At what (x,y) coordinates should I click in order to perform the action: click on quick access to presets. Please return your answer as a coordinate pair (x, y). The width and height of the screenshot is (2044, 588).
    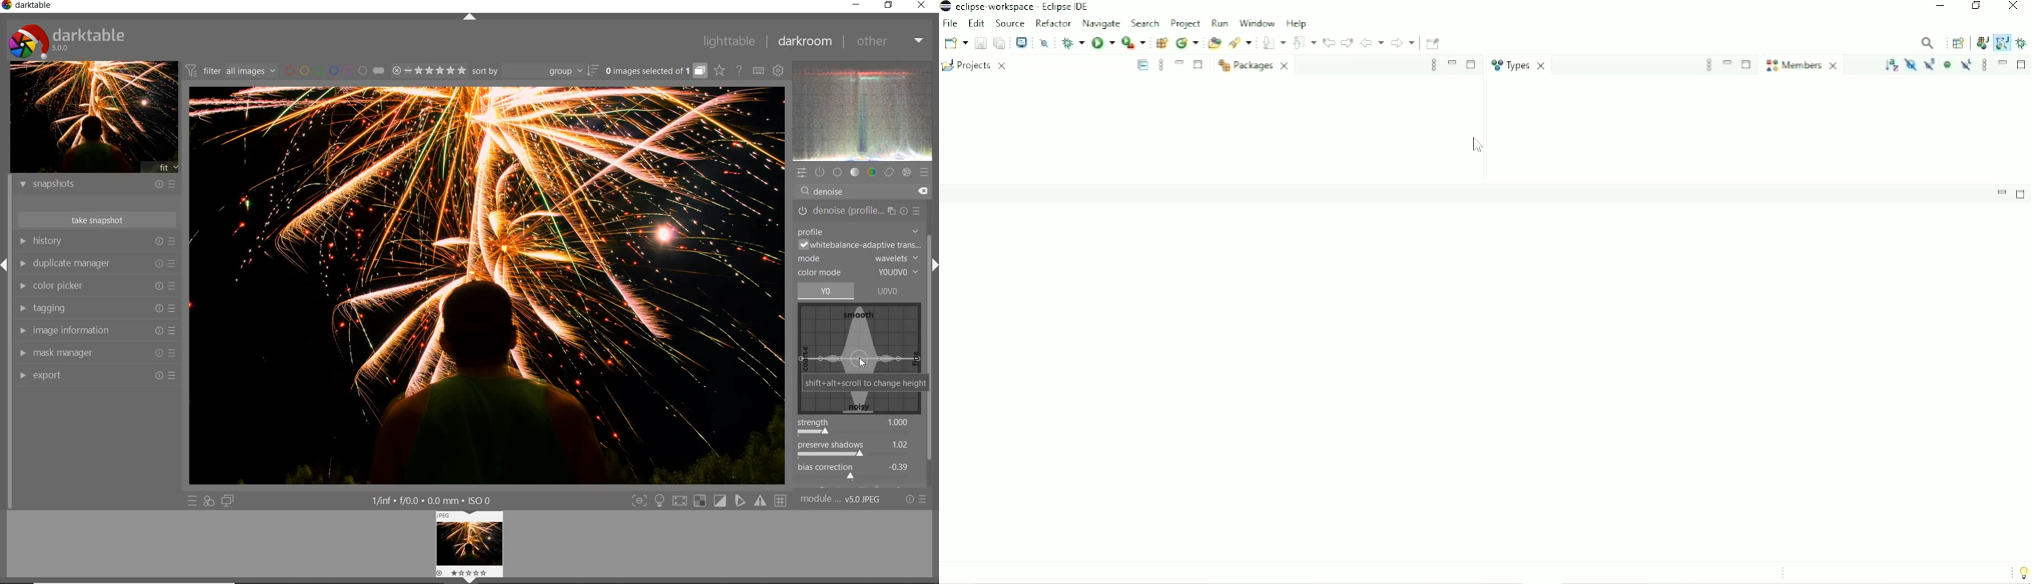
    Looking at the image, I should click on (194, 501).